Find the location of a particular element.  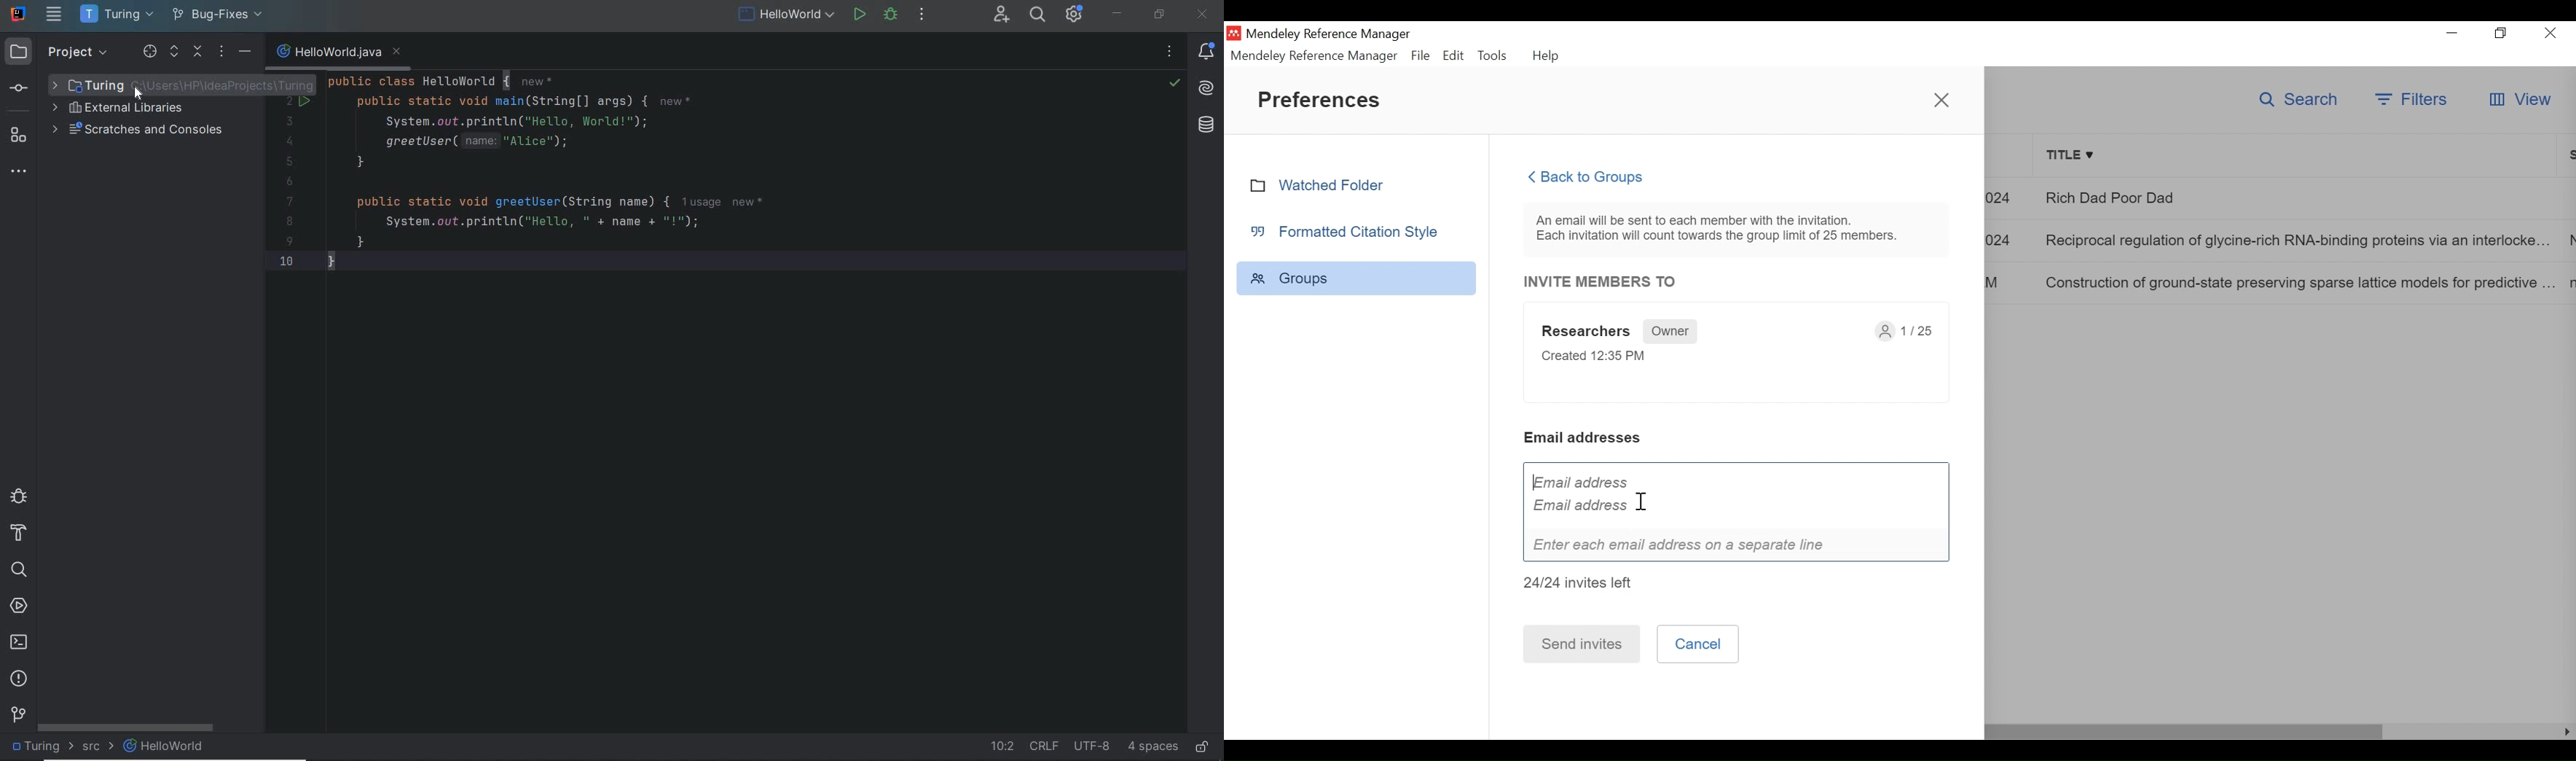

Preferences is located at coordinates (1323, 99).